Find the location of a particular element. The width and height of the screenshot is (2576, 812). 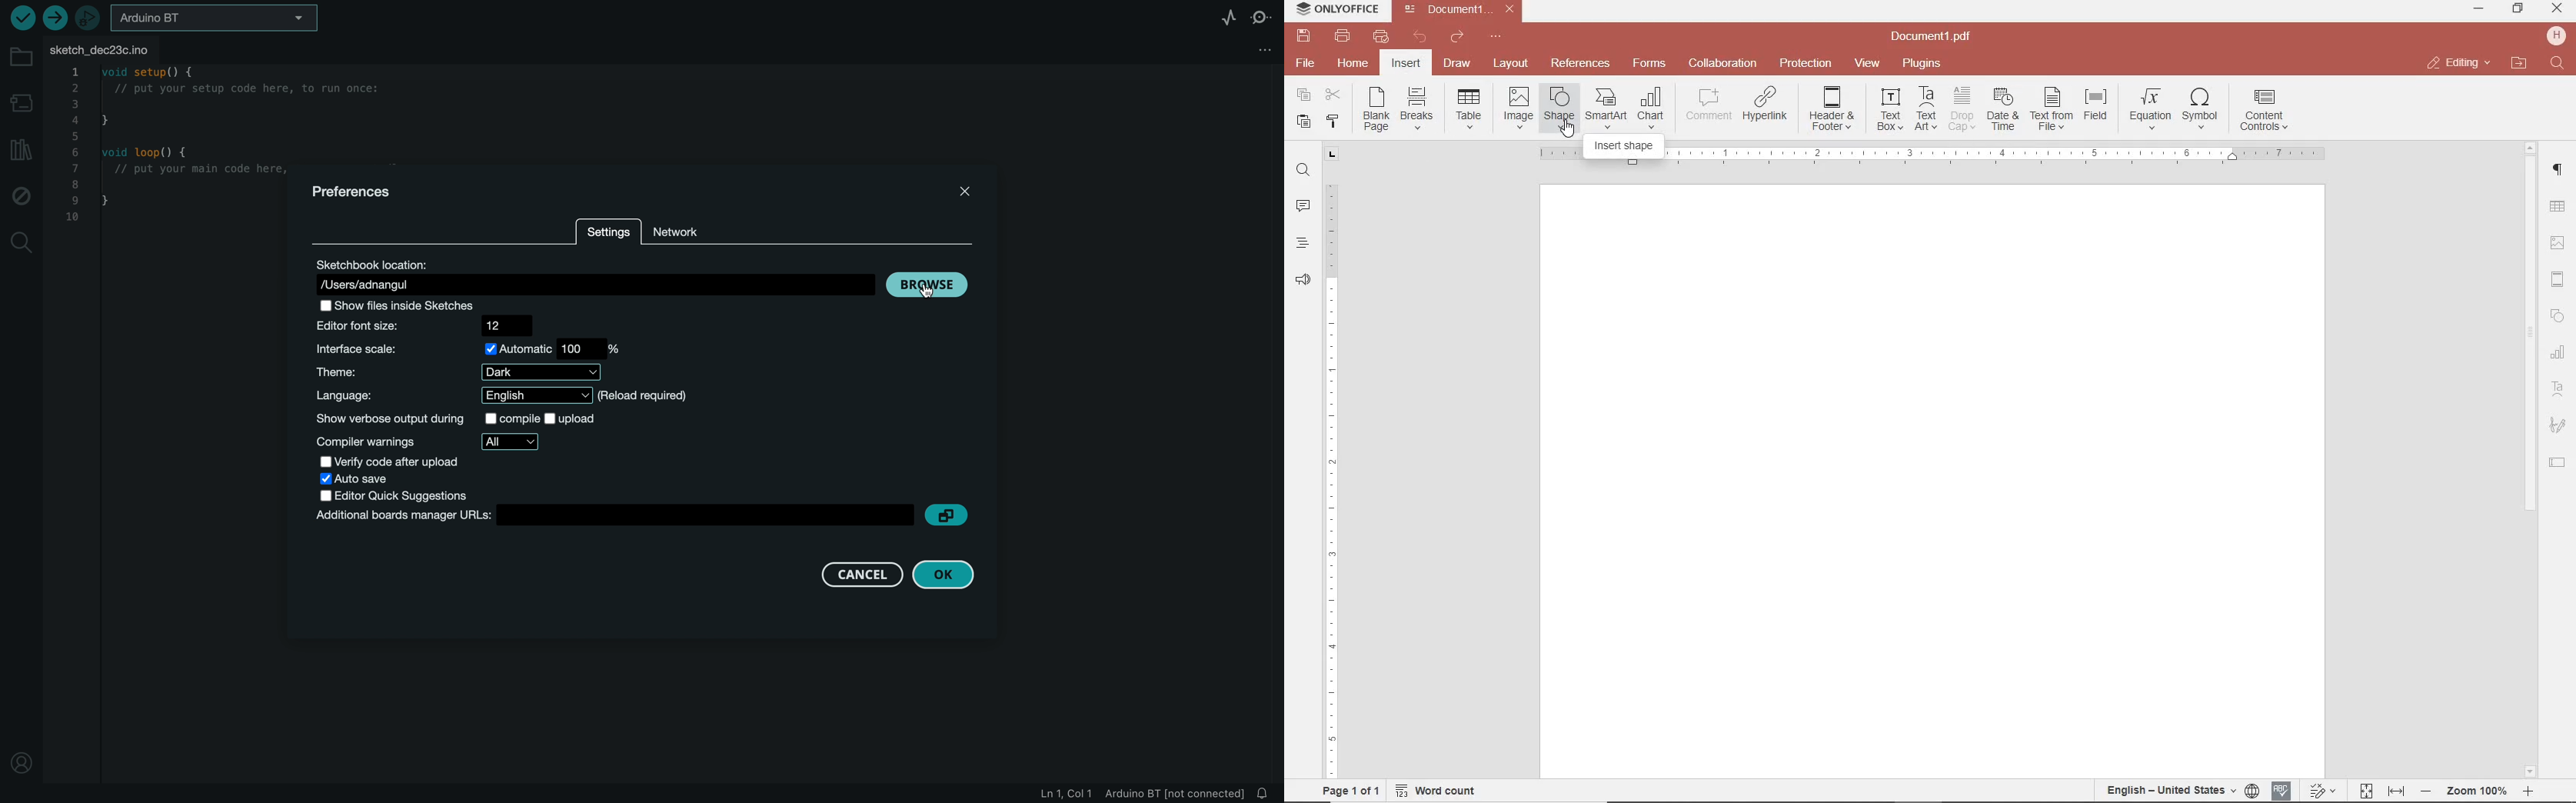

 is located at coordinates (1995, 153).